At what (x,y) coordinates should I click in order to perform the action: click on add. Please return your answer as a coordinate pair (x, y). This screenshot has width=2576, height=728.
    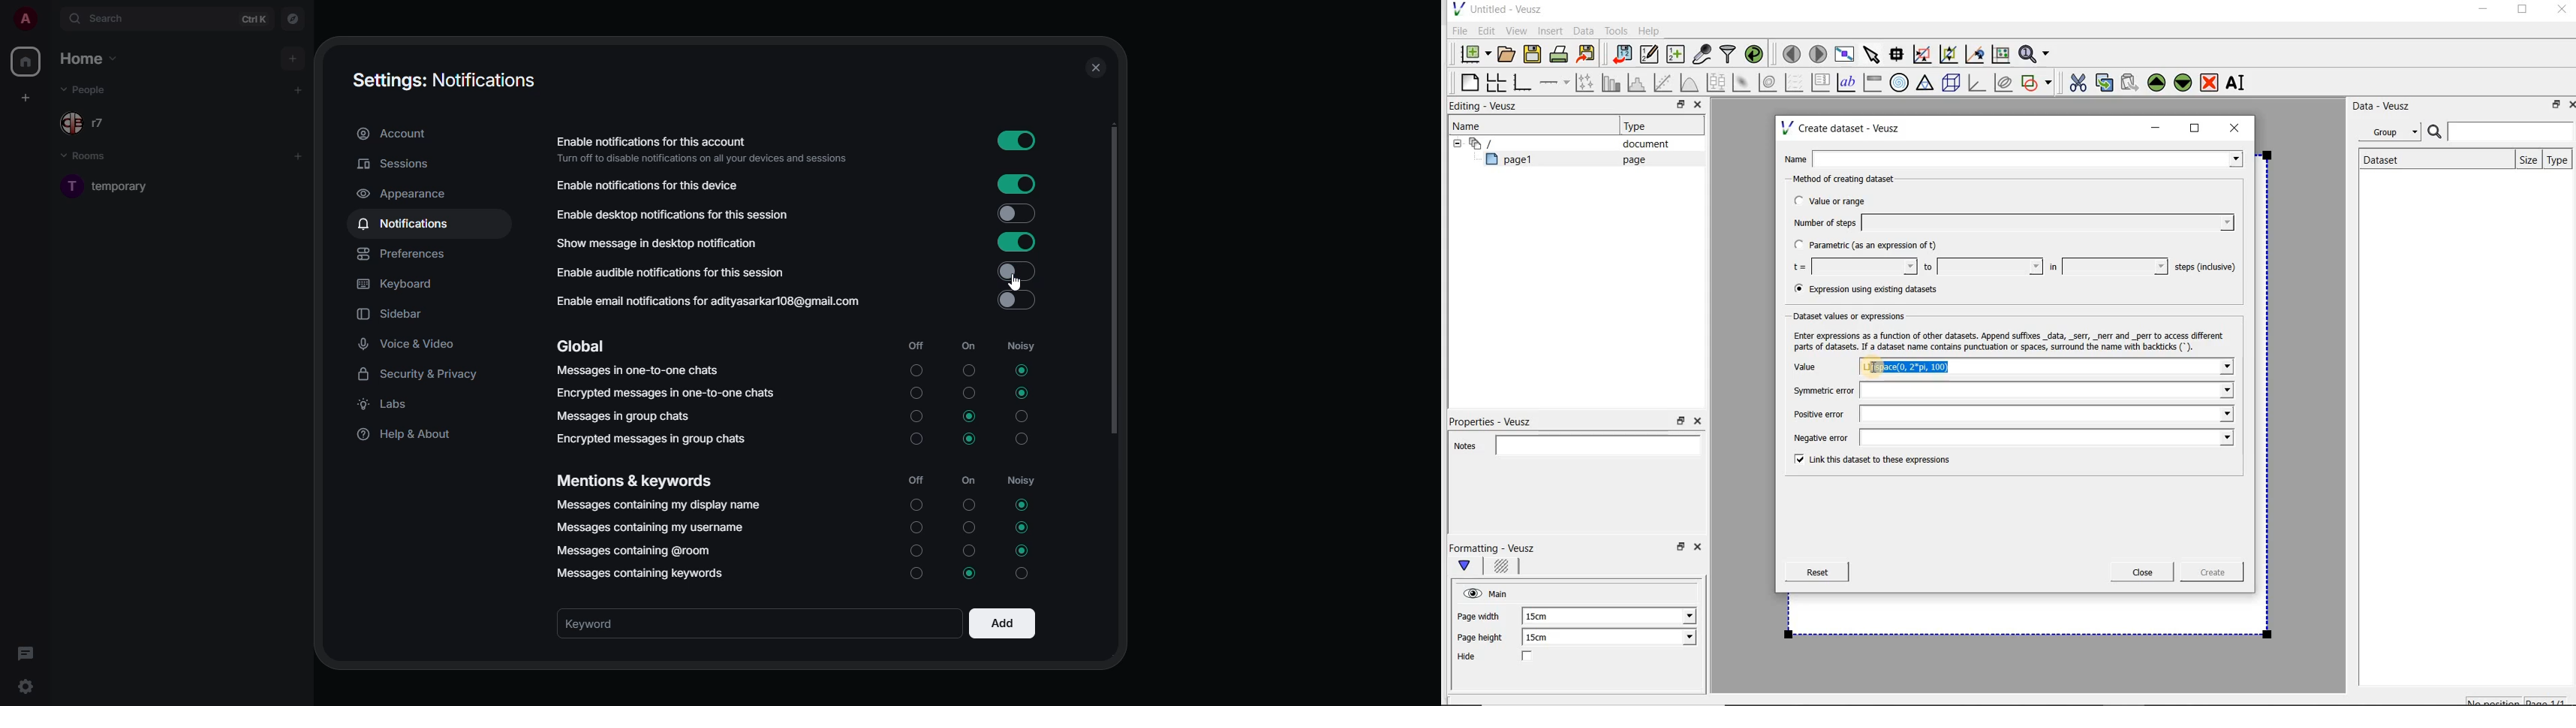
    Looking at the image, I should click on (291, 59).